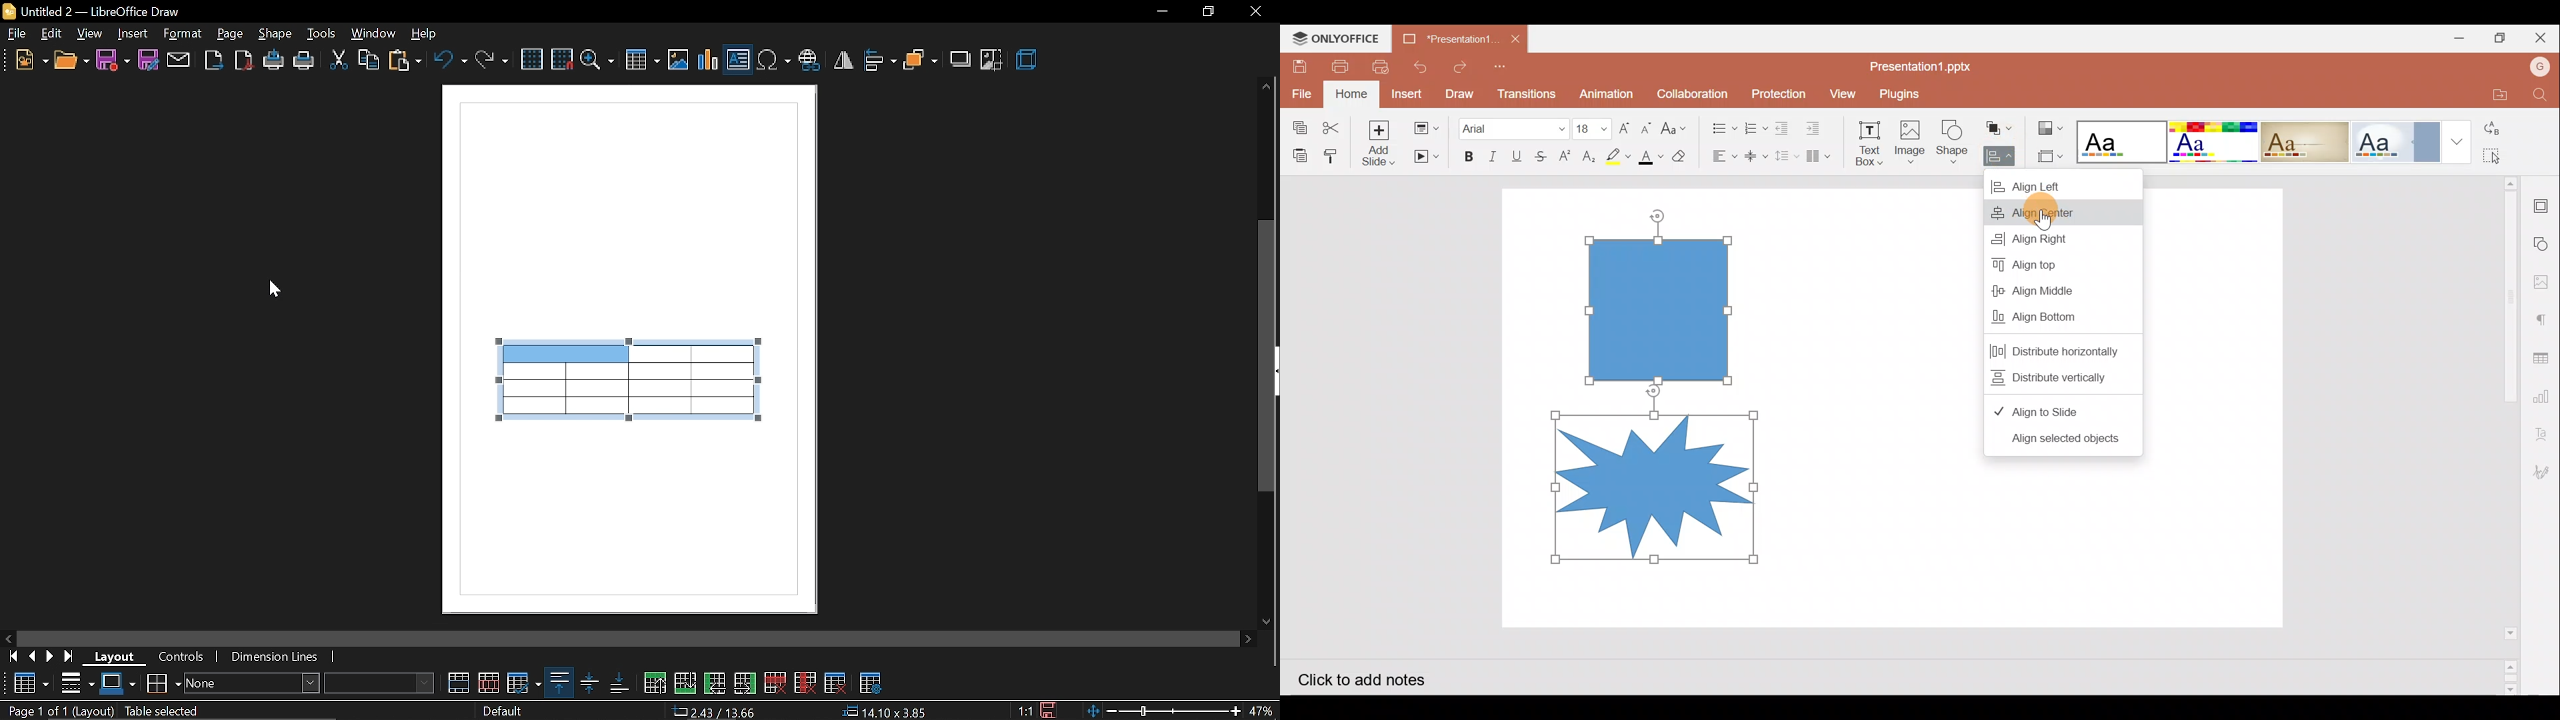 Image resolution: width=2576 pixels, height=728 pixels. Describe the element at coordinates (2541, 95) in the screenshot. I see `Find` at that location.